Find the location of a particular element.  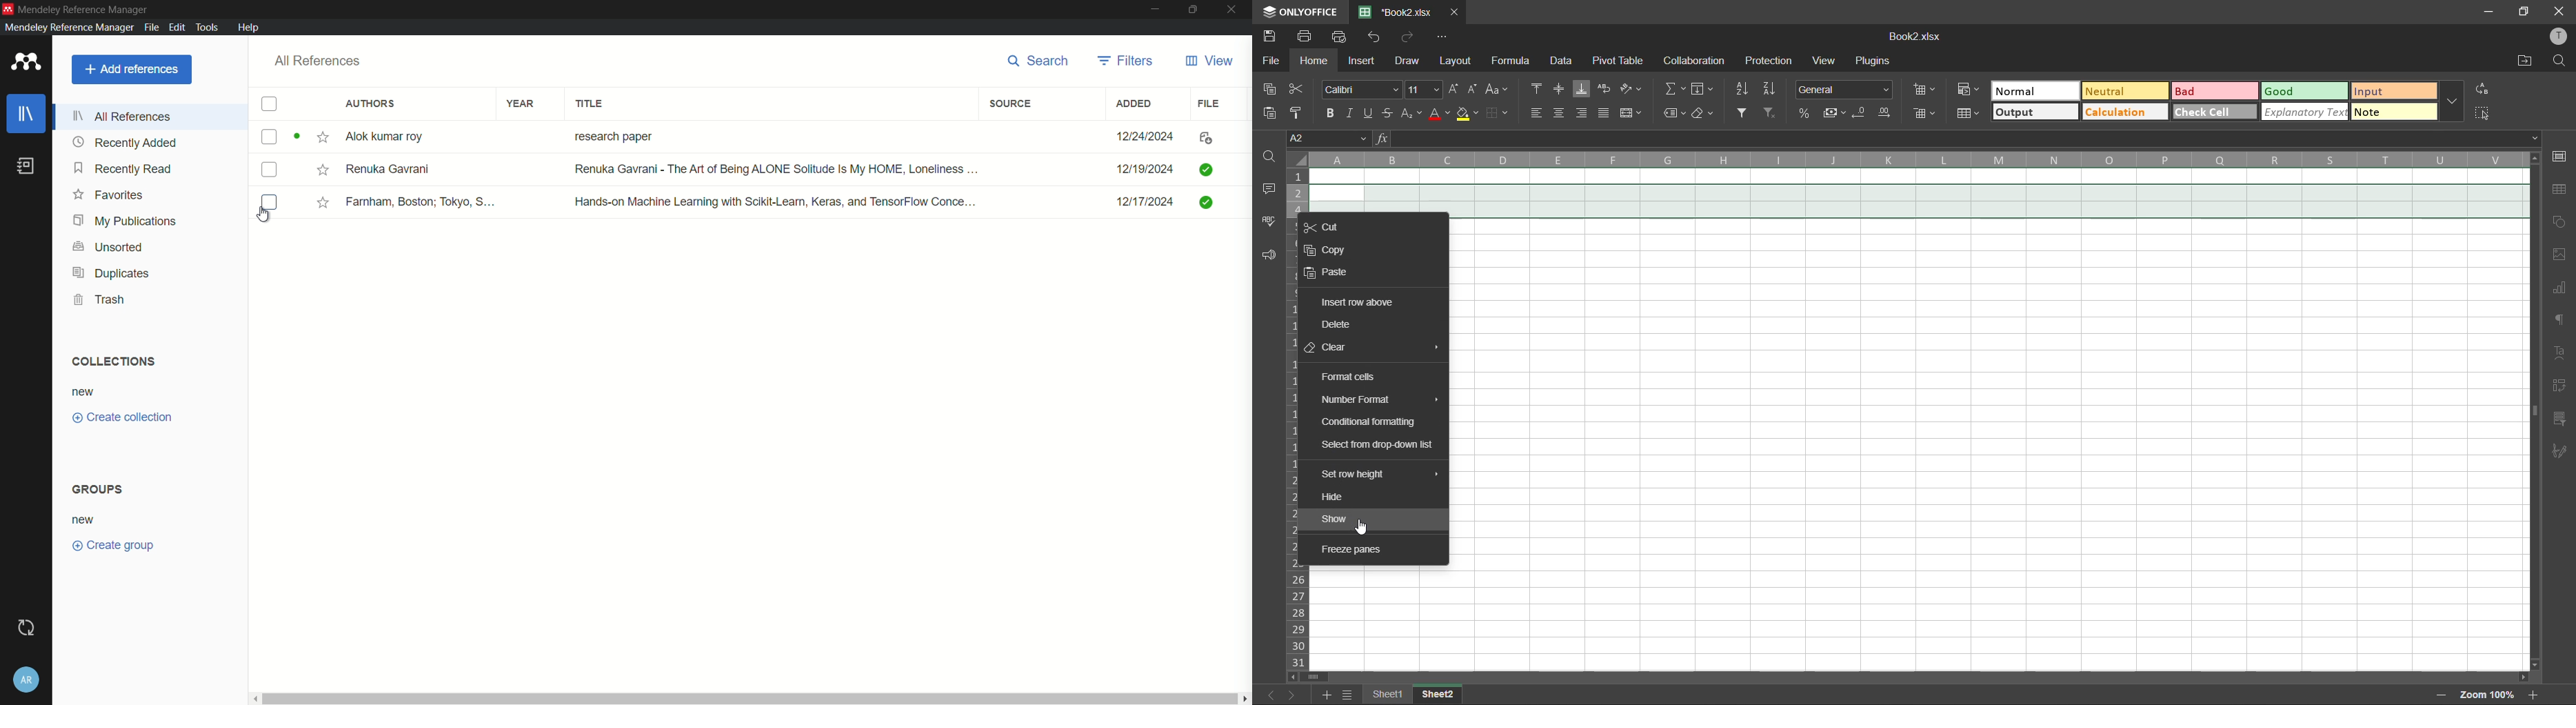

all references is located at coordinates (318, 60).